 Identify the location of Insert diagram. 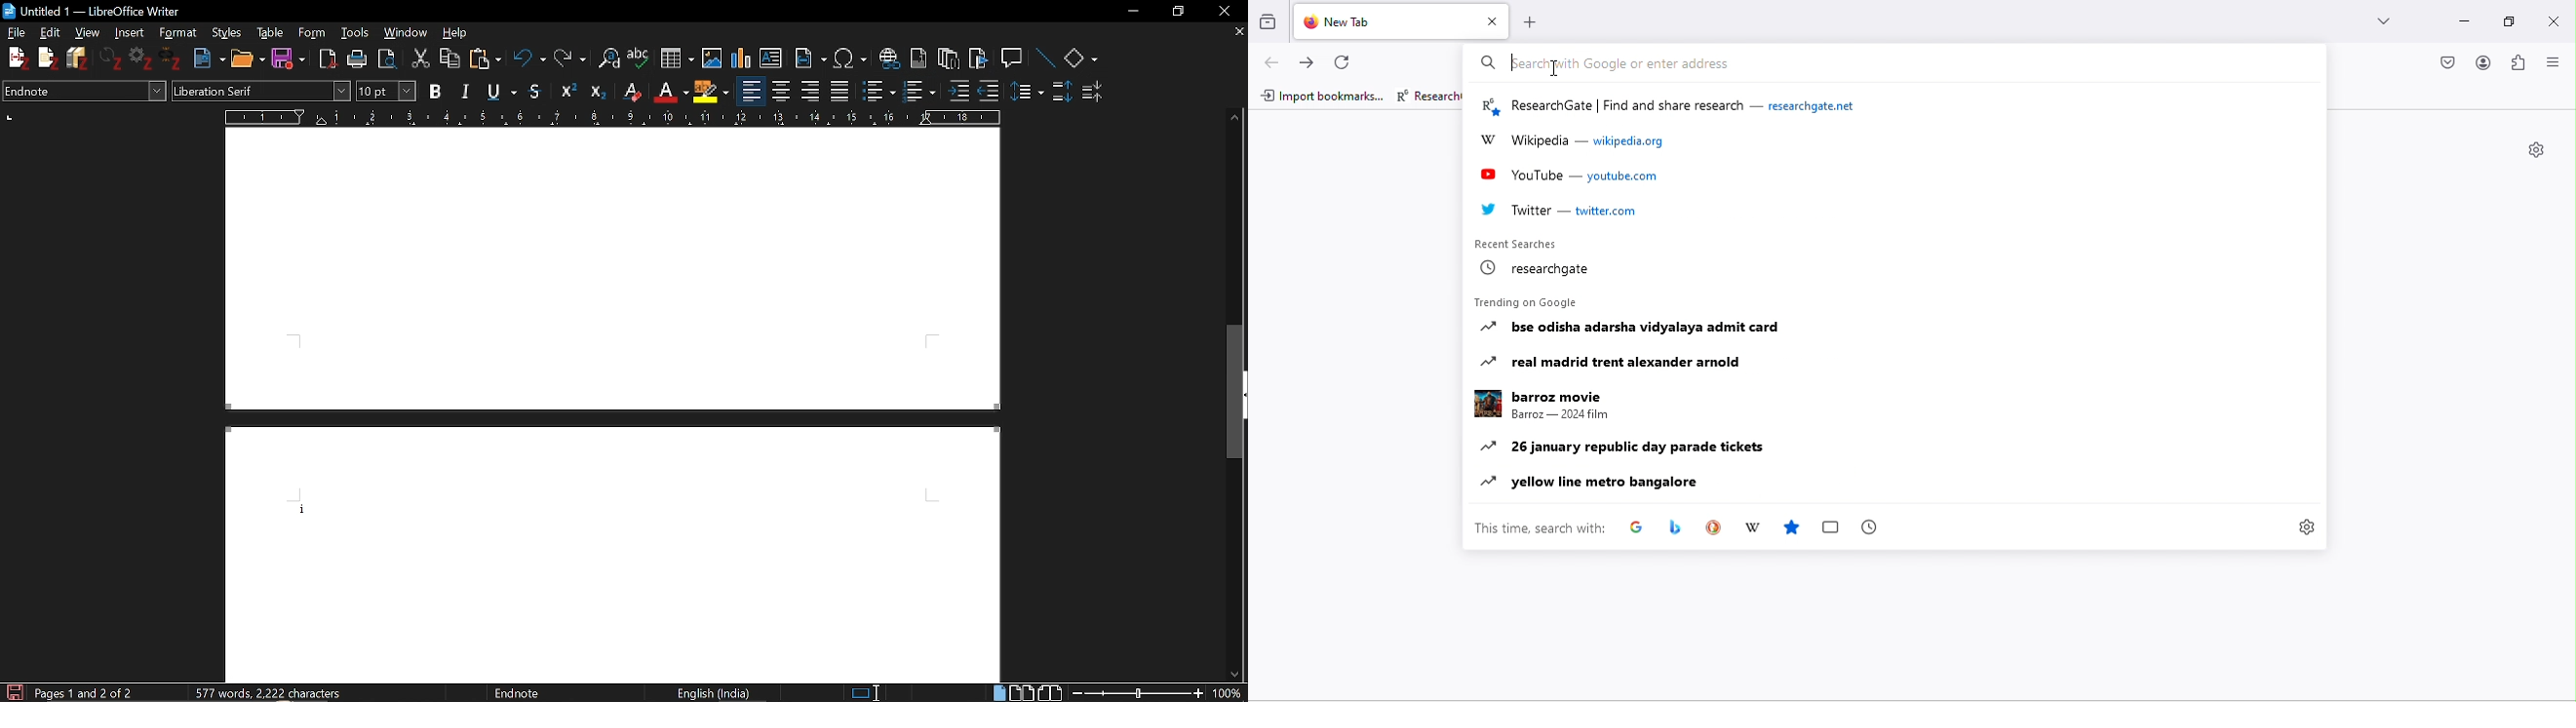
(740, 58).